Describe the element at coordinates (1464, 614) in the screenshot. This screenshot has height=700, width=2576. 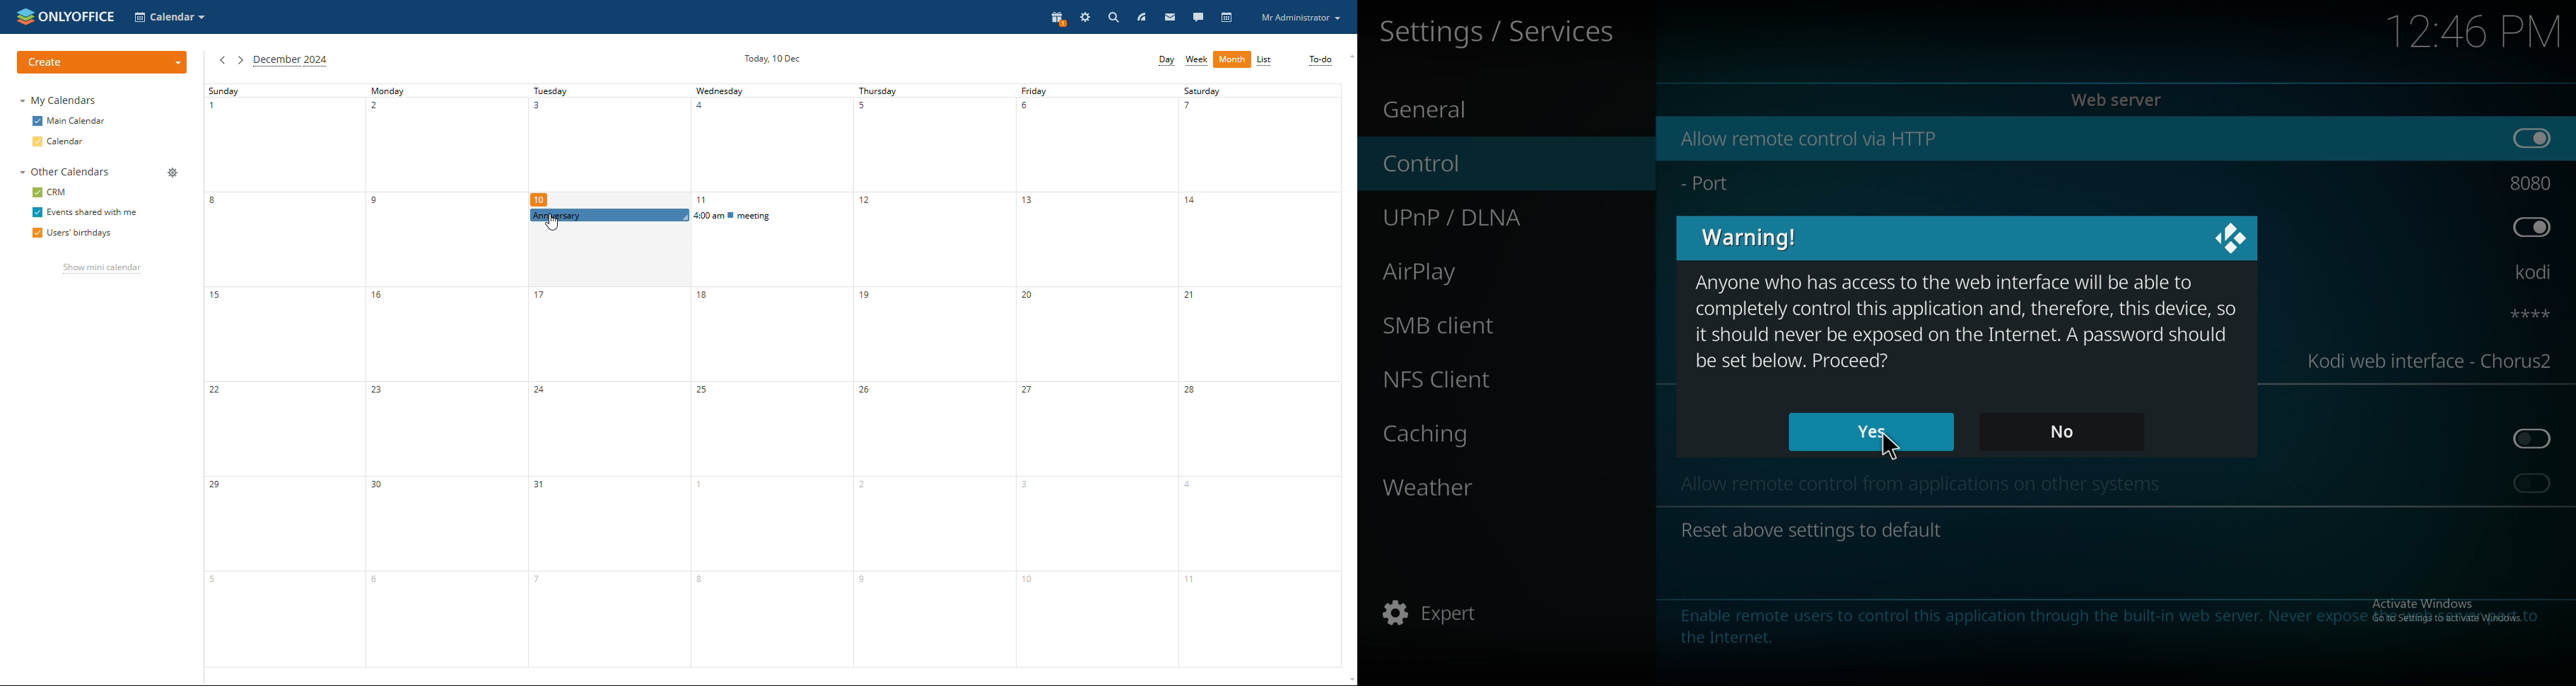
I see `expert` at that location.